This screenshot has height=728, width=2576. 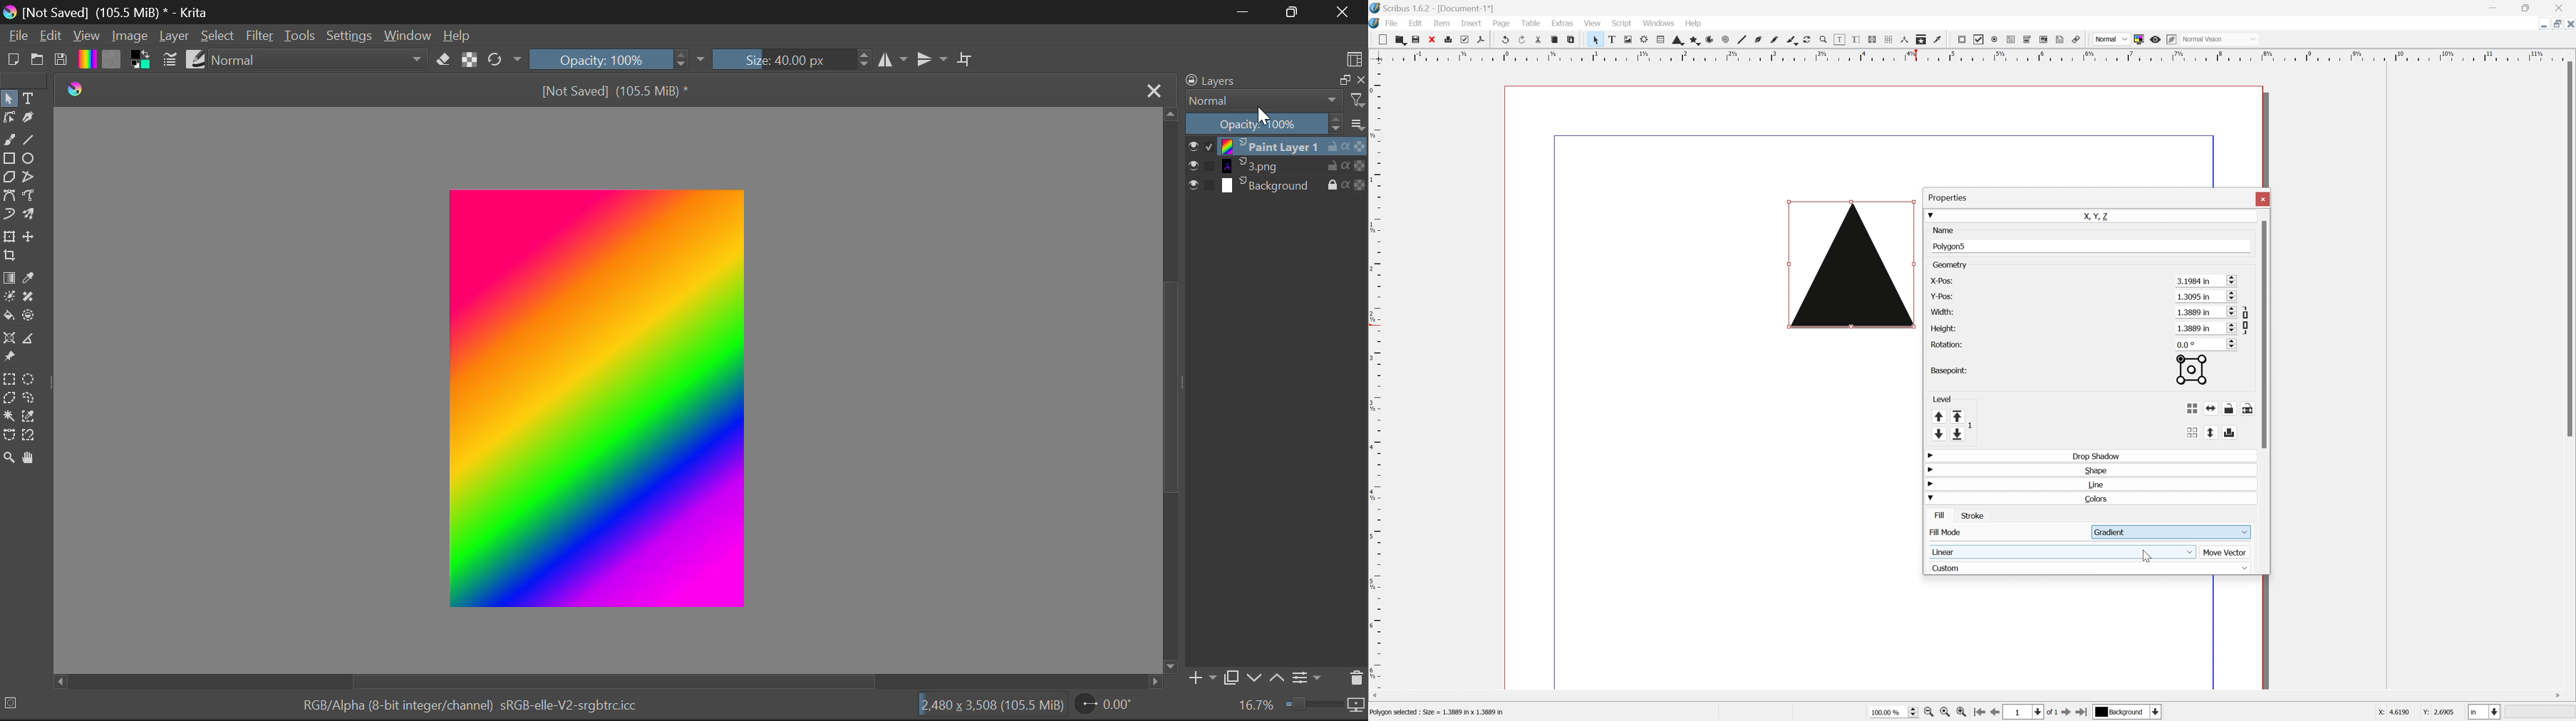 I want to click on Lock Alpha, so click(x=470, y=62).